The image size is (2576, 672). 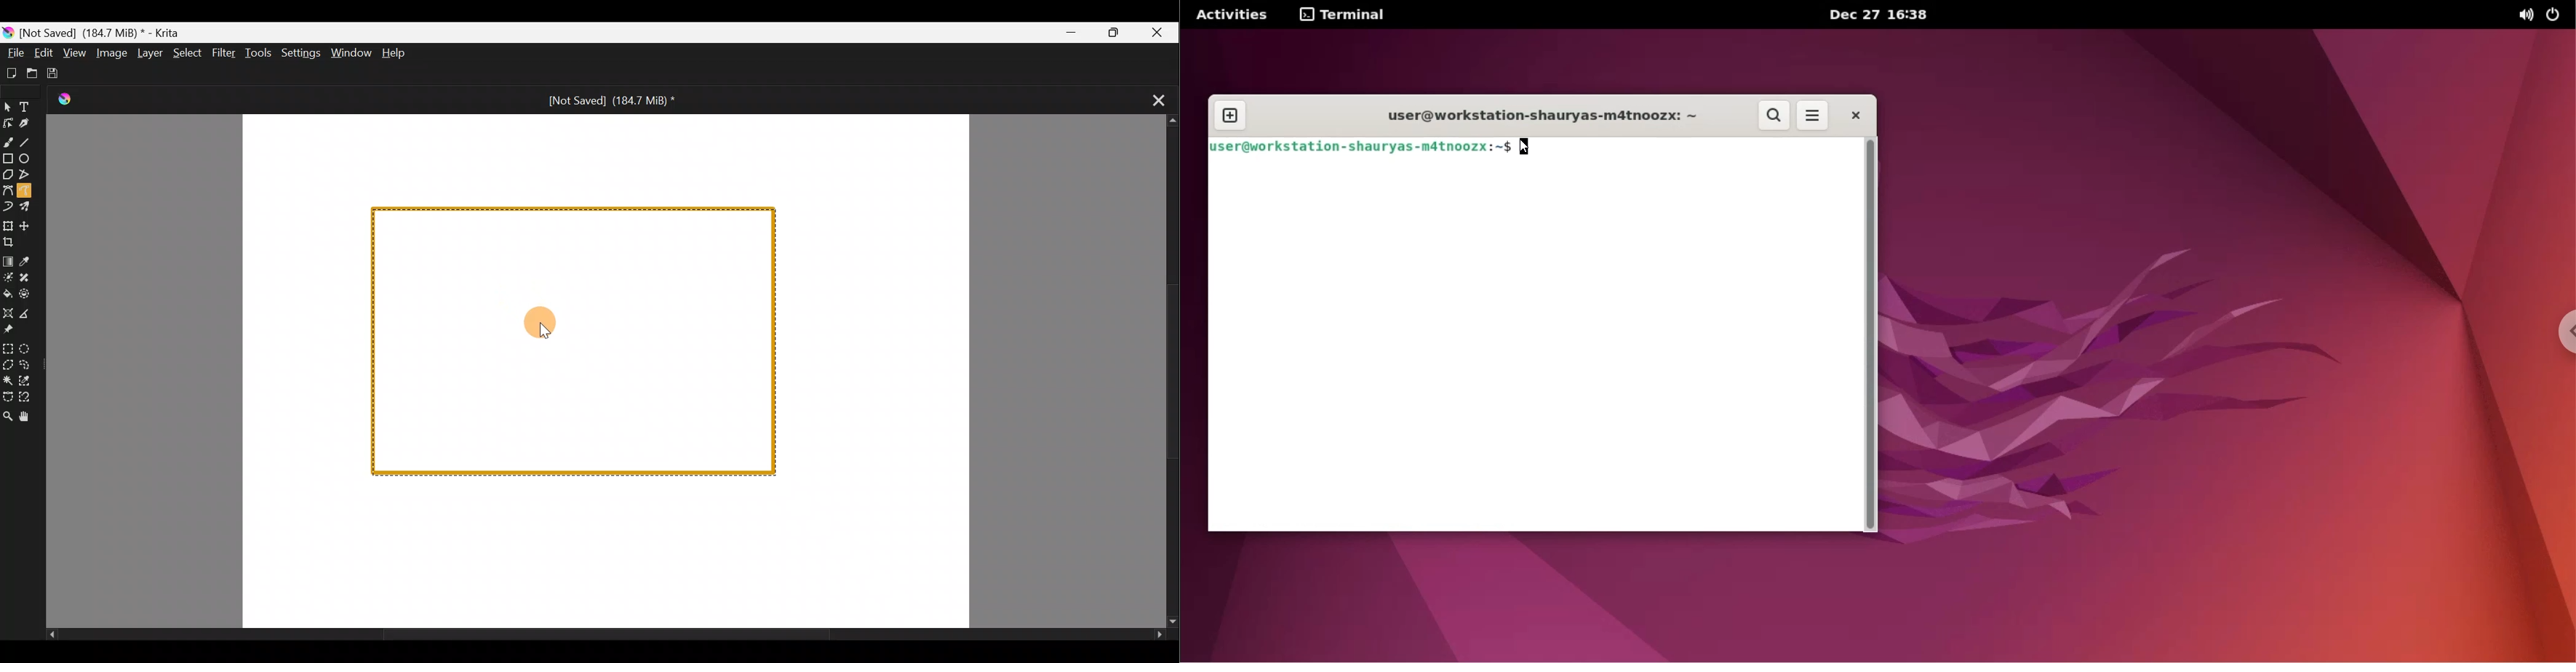 I want to click on Close tab, so click(x=1151, y=103).